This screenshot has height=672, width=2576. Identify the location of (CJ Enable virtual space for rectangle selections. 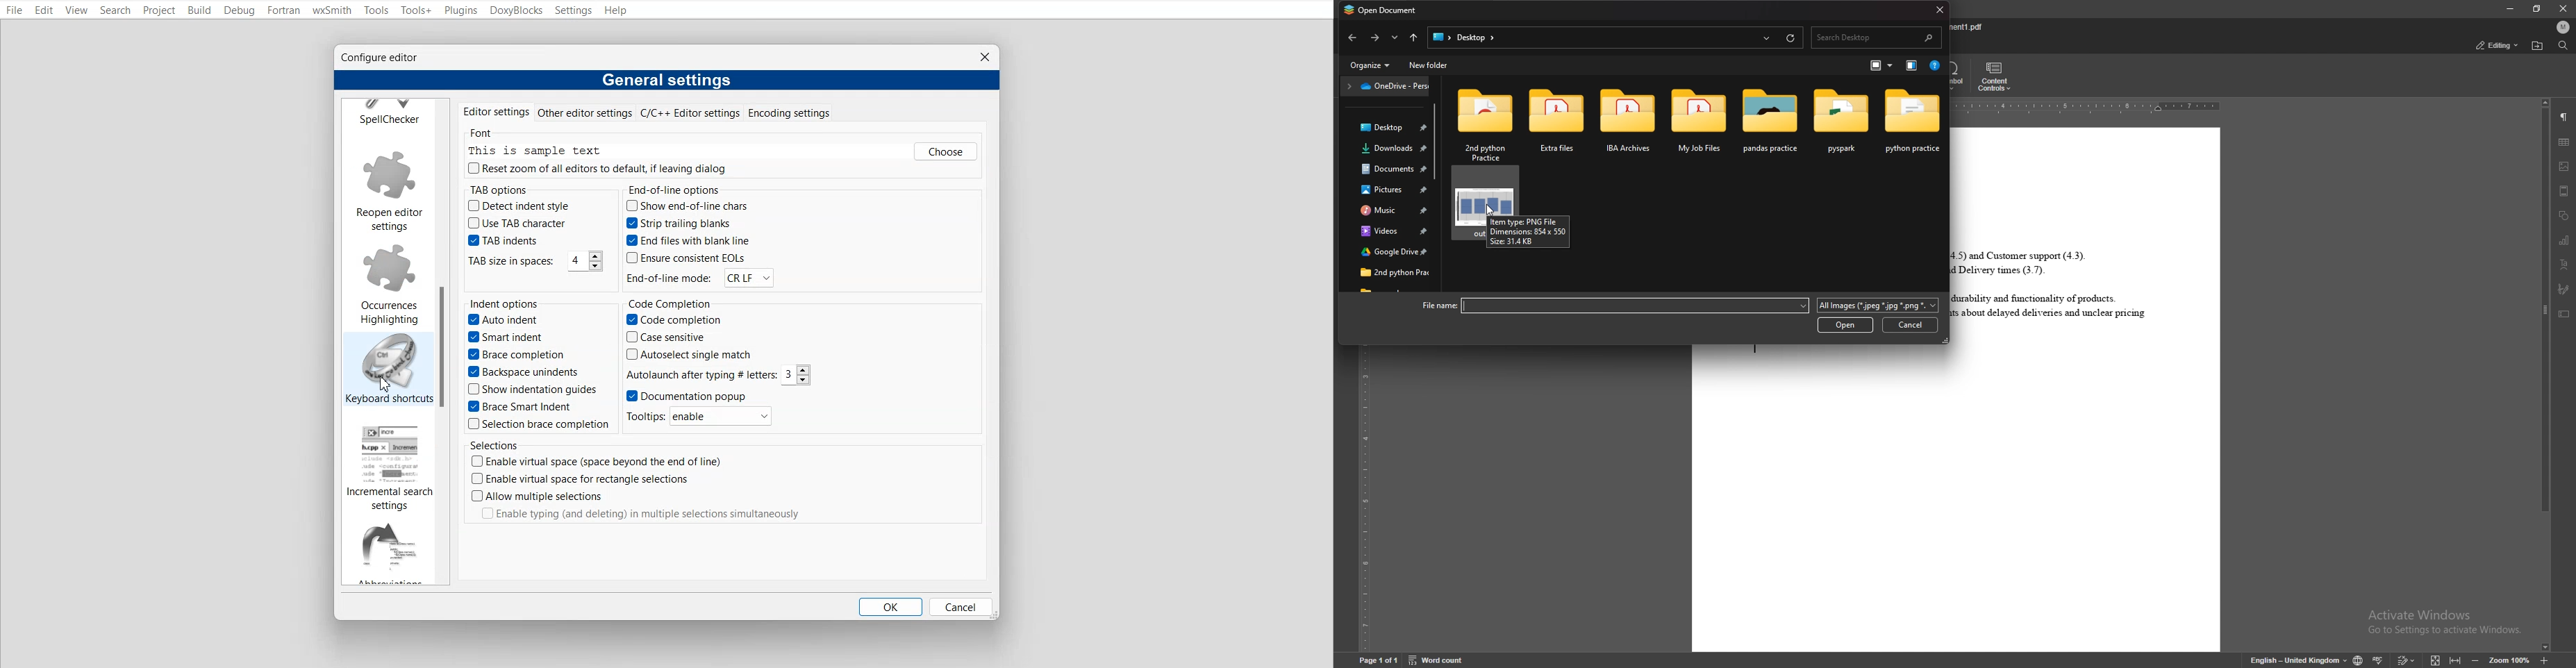
(581, 478).